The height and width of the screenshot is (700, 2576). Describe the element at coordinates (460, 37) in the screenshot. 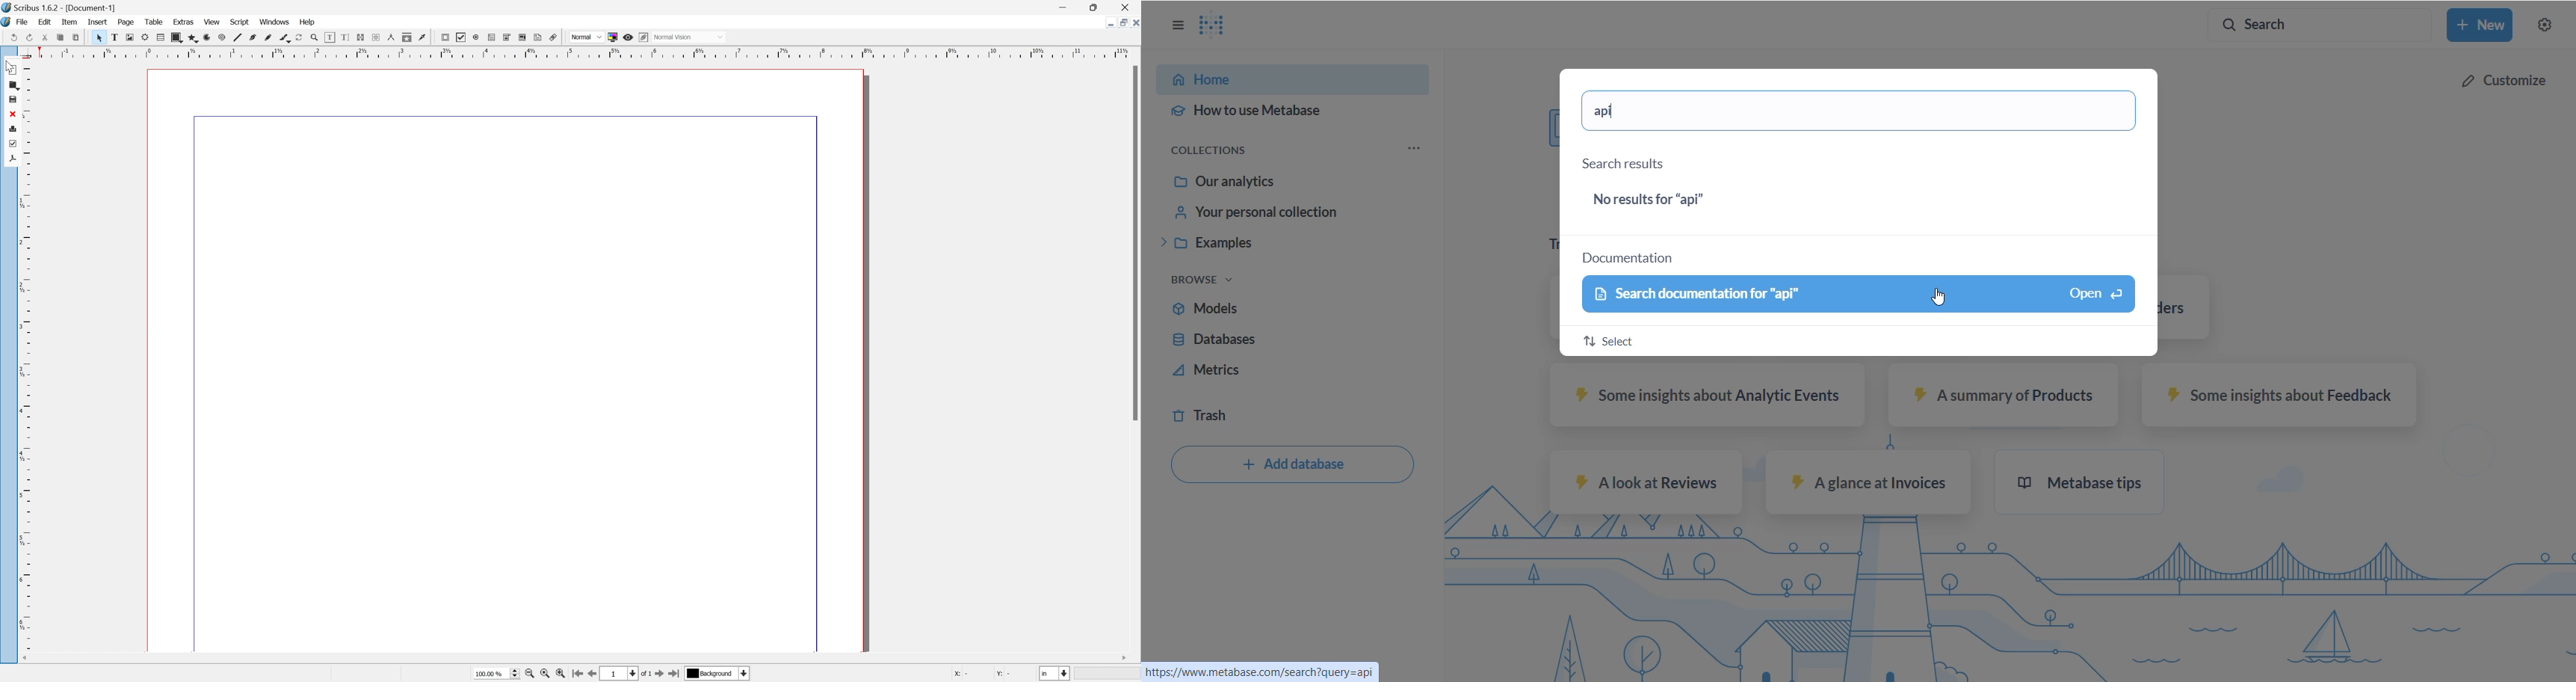

I see `edit text with story editor` at that location.